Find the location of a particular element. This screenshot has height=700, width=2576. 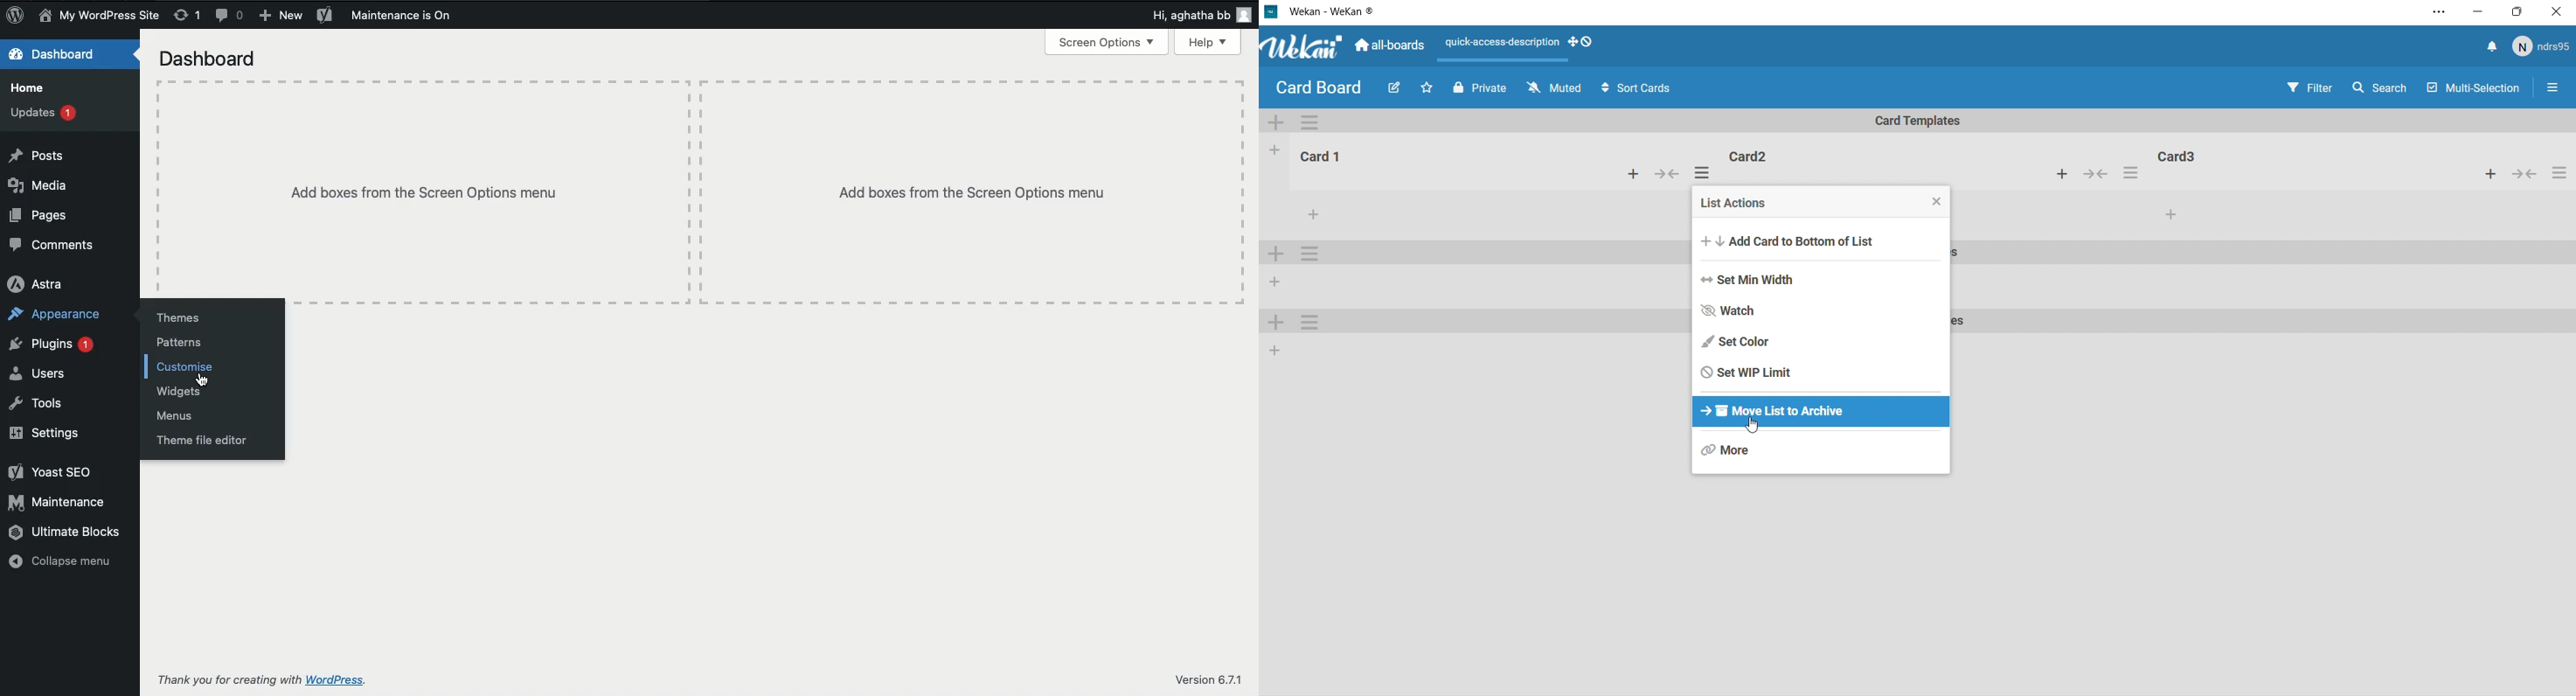

Box is located at coordinates (2519, 12).